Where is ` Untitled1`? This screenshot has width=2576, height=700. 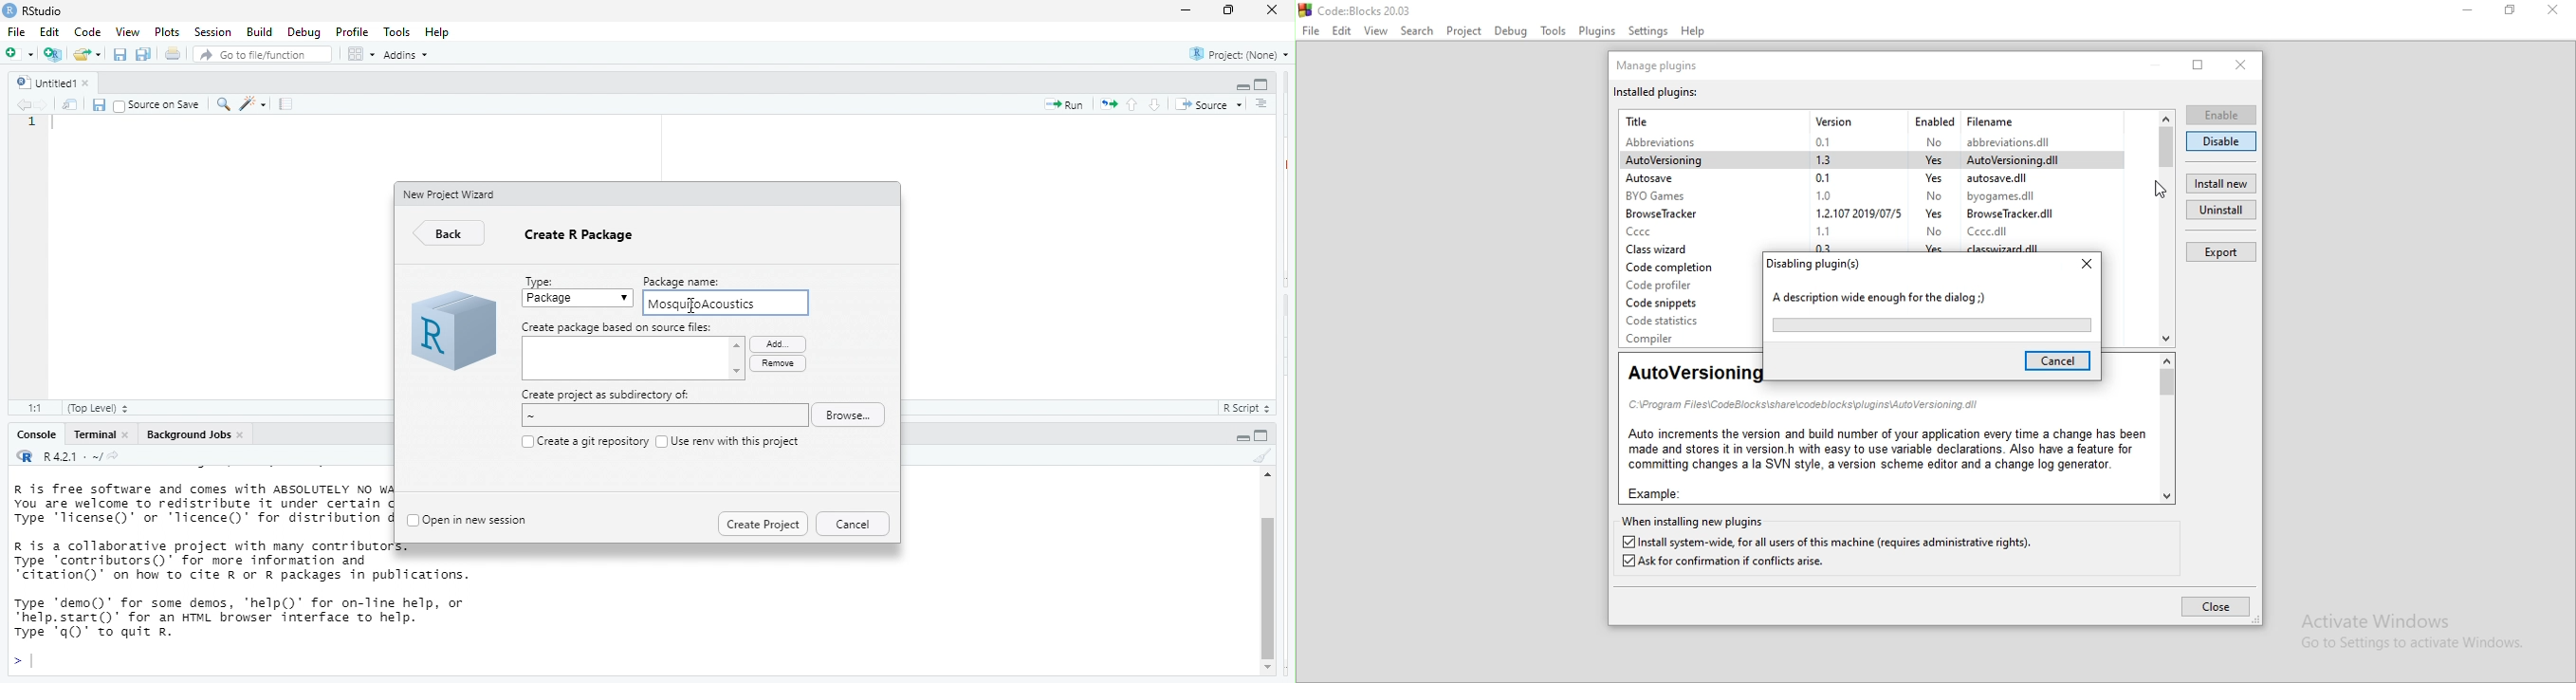  Untitled1 is located at coordinates (43, 81).